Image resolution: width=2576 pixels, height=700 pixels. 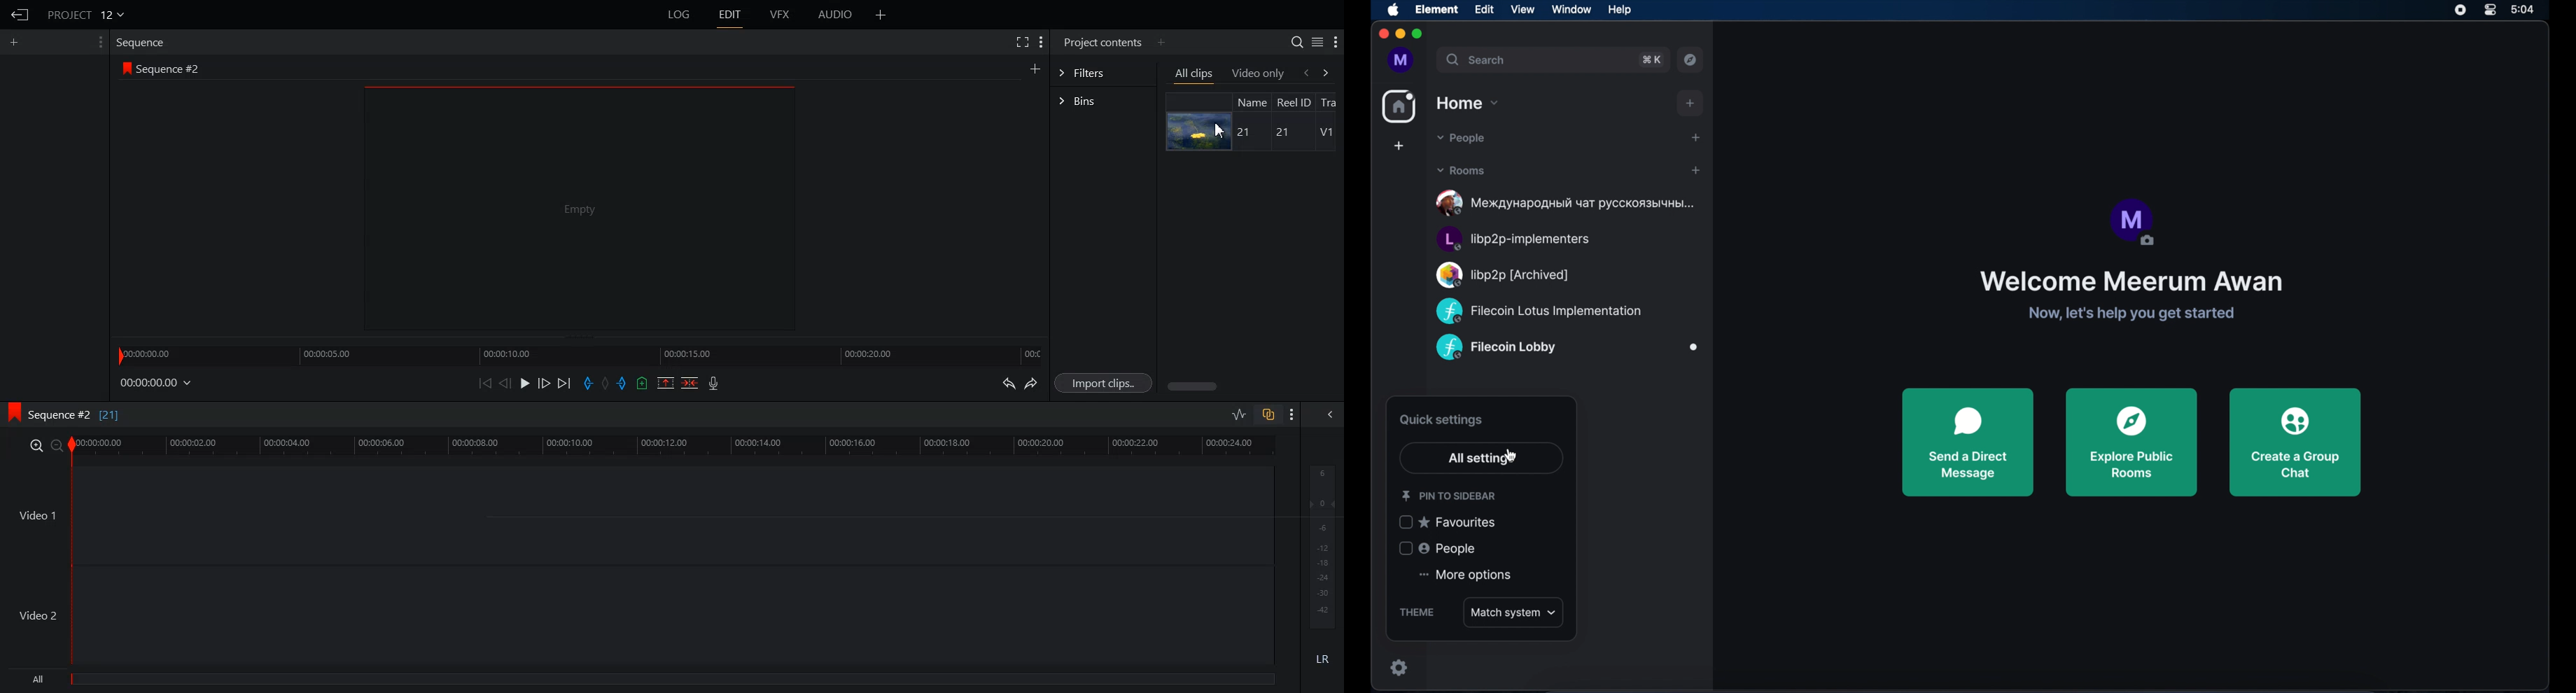 I want to click on EDIT, so click(x=729, y=15).